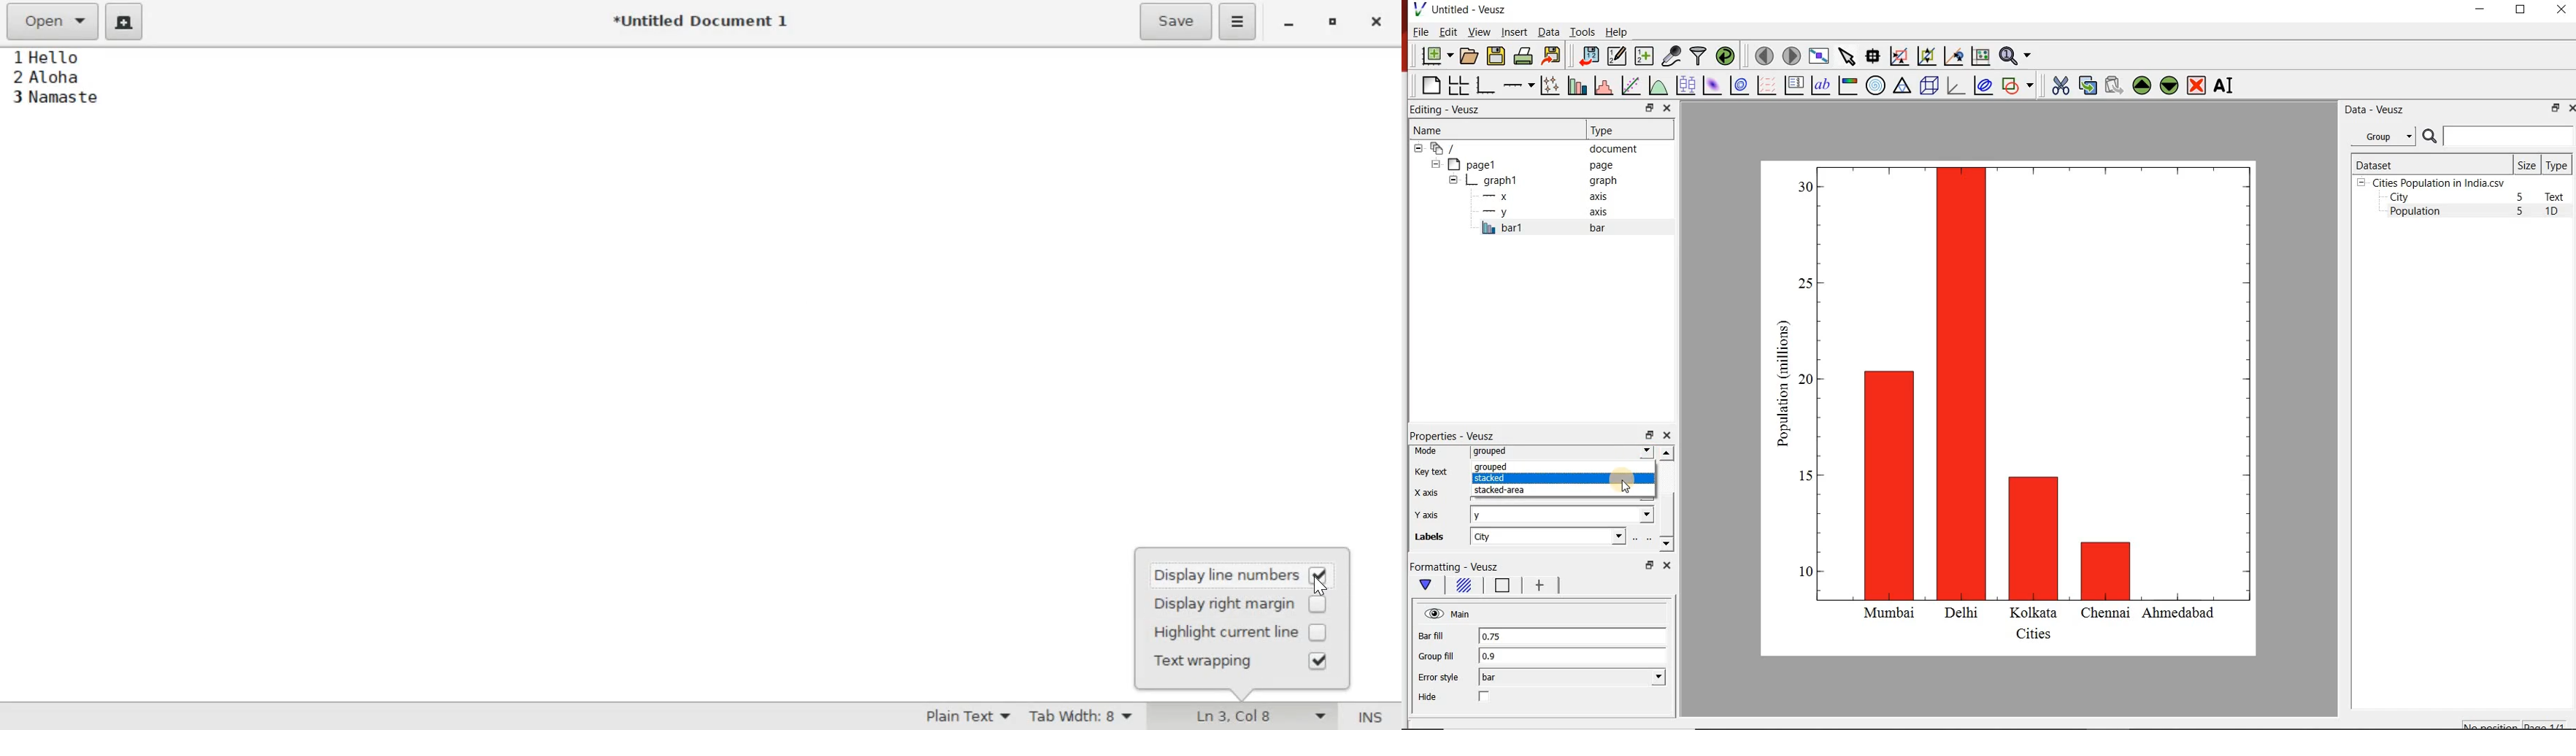 This screenshot has width=2576, height=756. Describe the element at coordinates (1642, 56) in the screenshot. I see `create new datasets using available options` at that location.